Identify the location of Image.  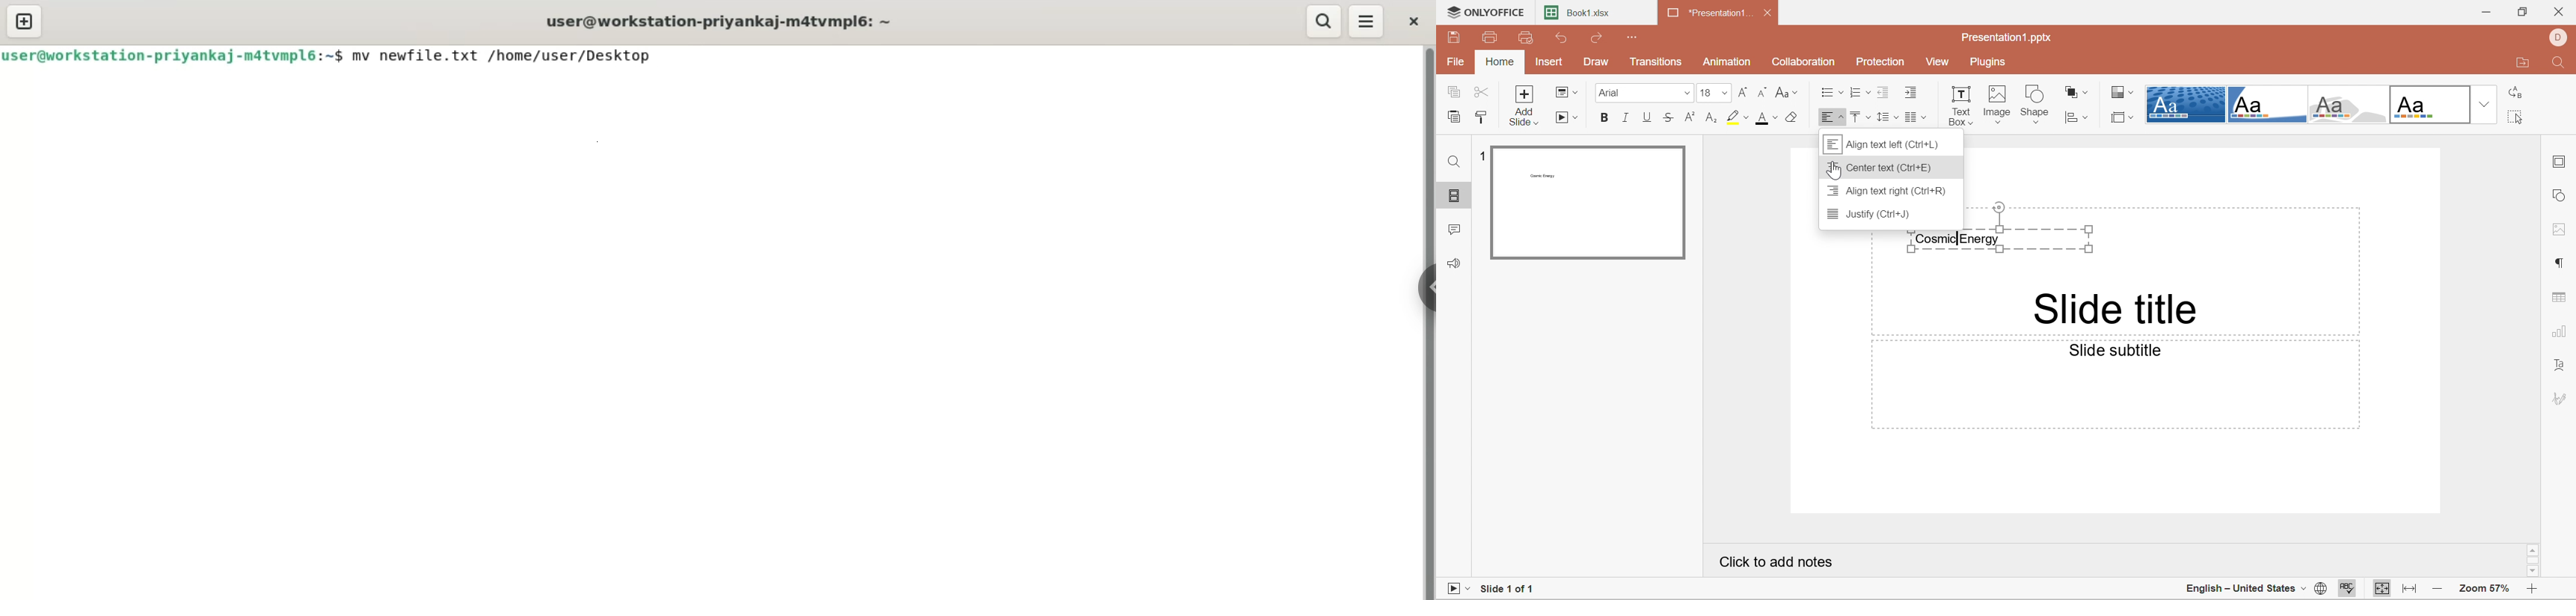
(1999, 105).